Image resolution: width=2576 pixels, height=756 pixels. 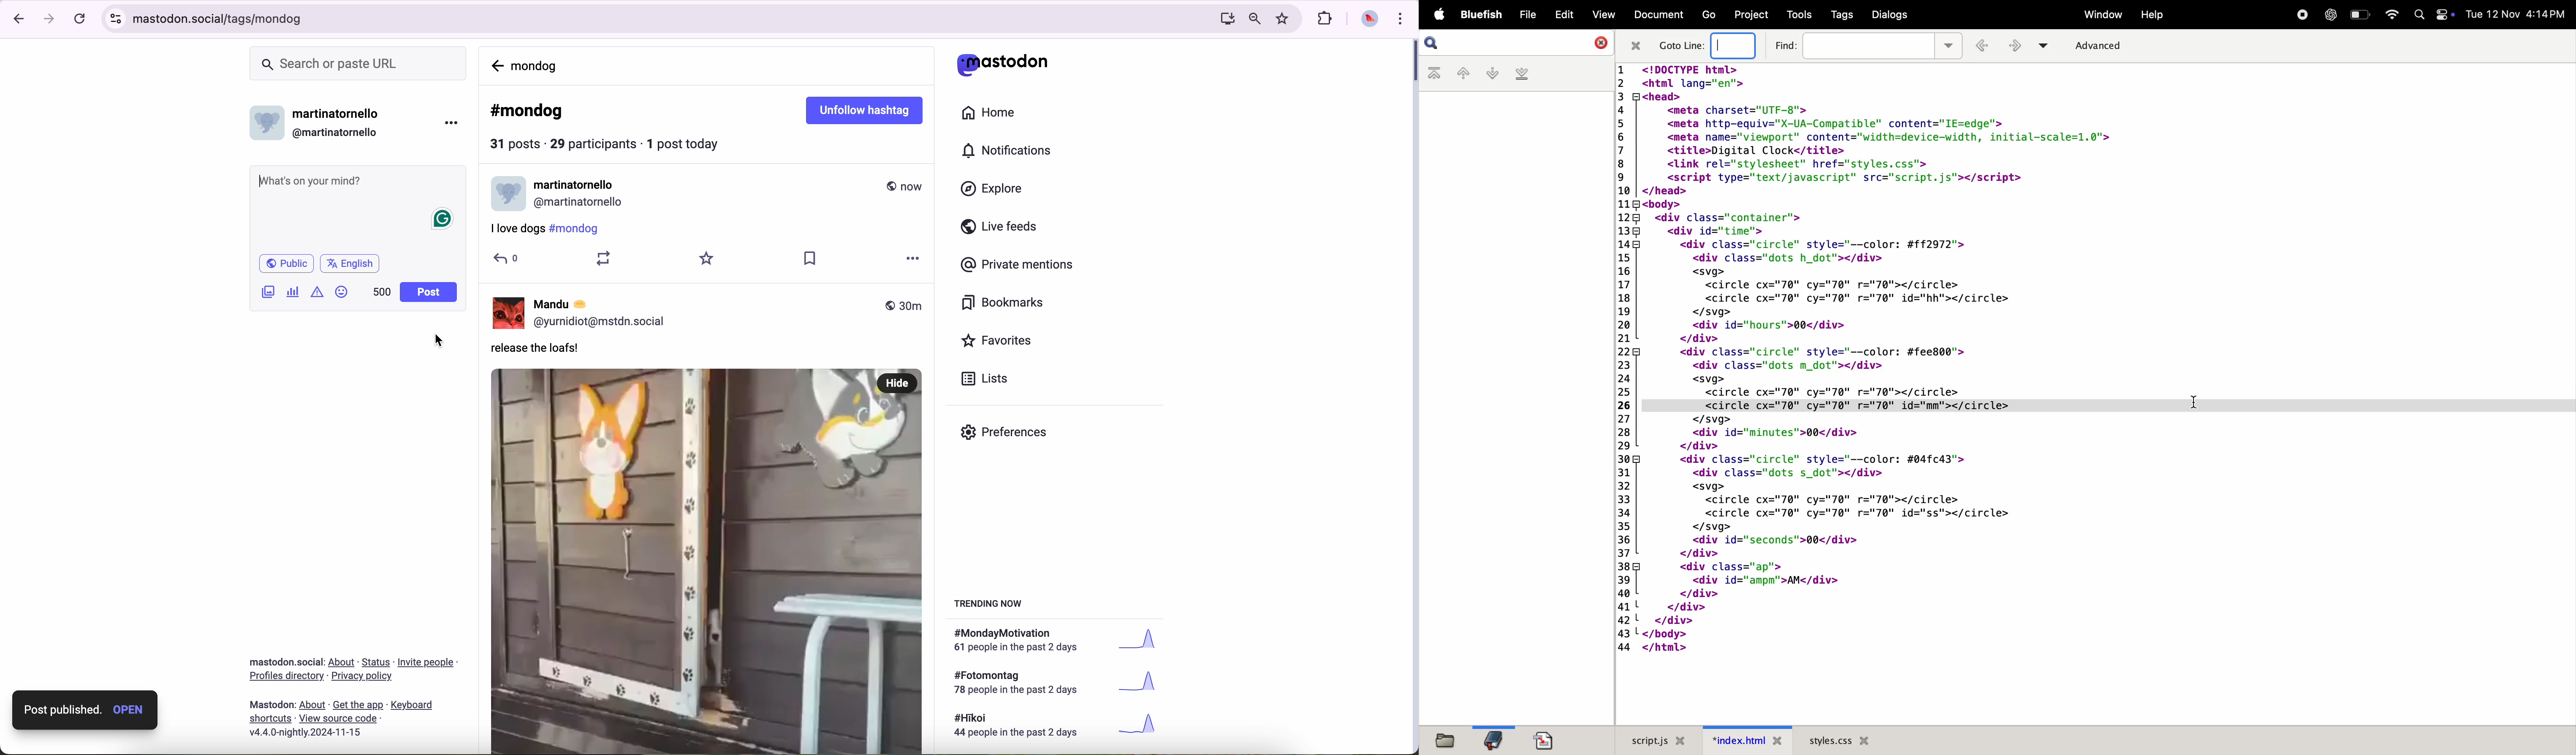 What do you see at coordinates (708, 729) in the screenshot?
I see `favorite` at bounding box center [708, 729].